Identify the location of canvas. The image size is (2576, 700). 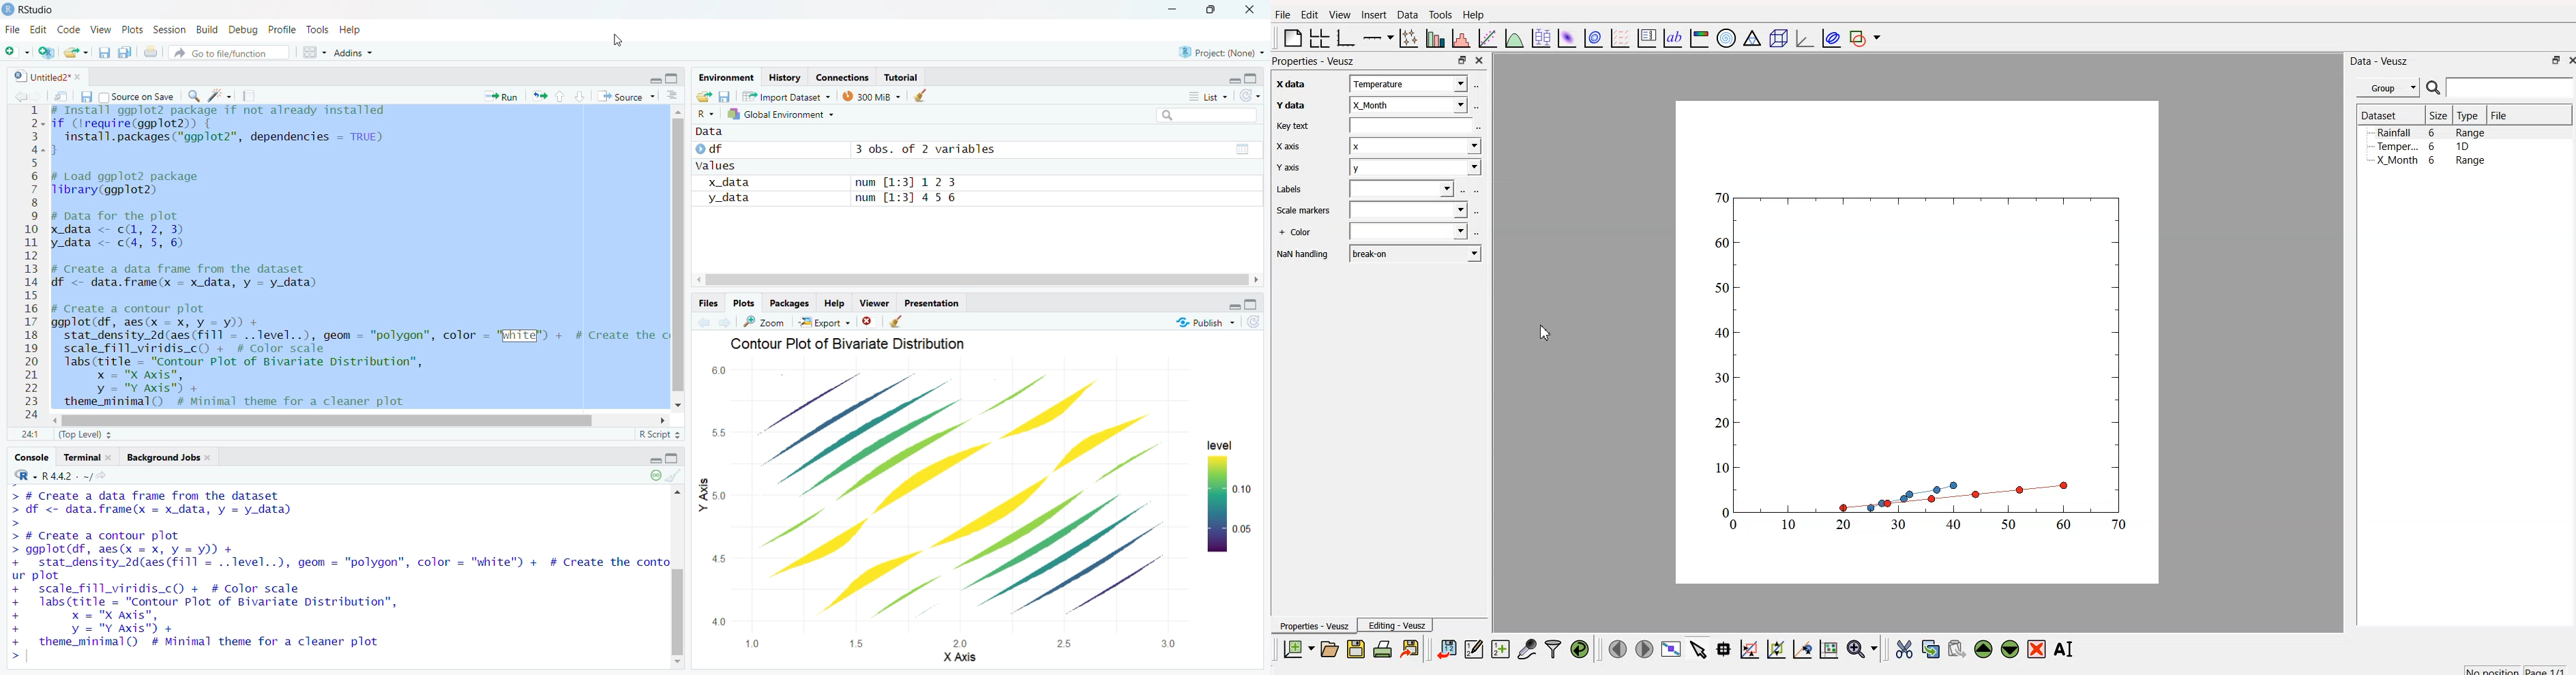
(1918, 344).